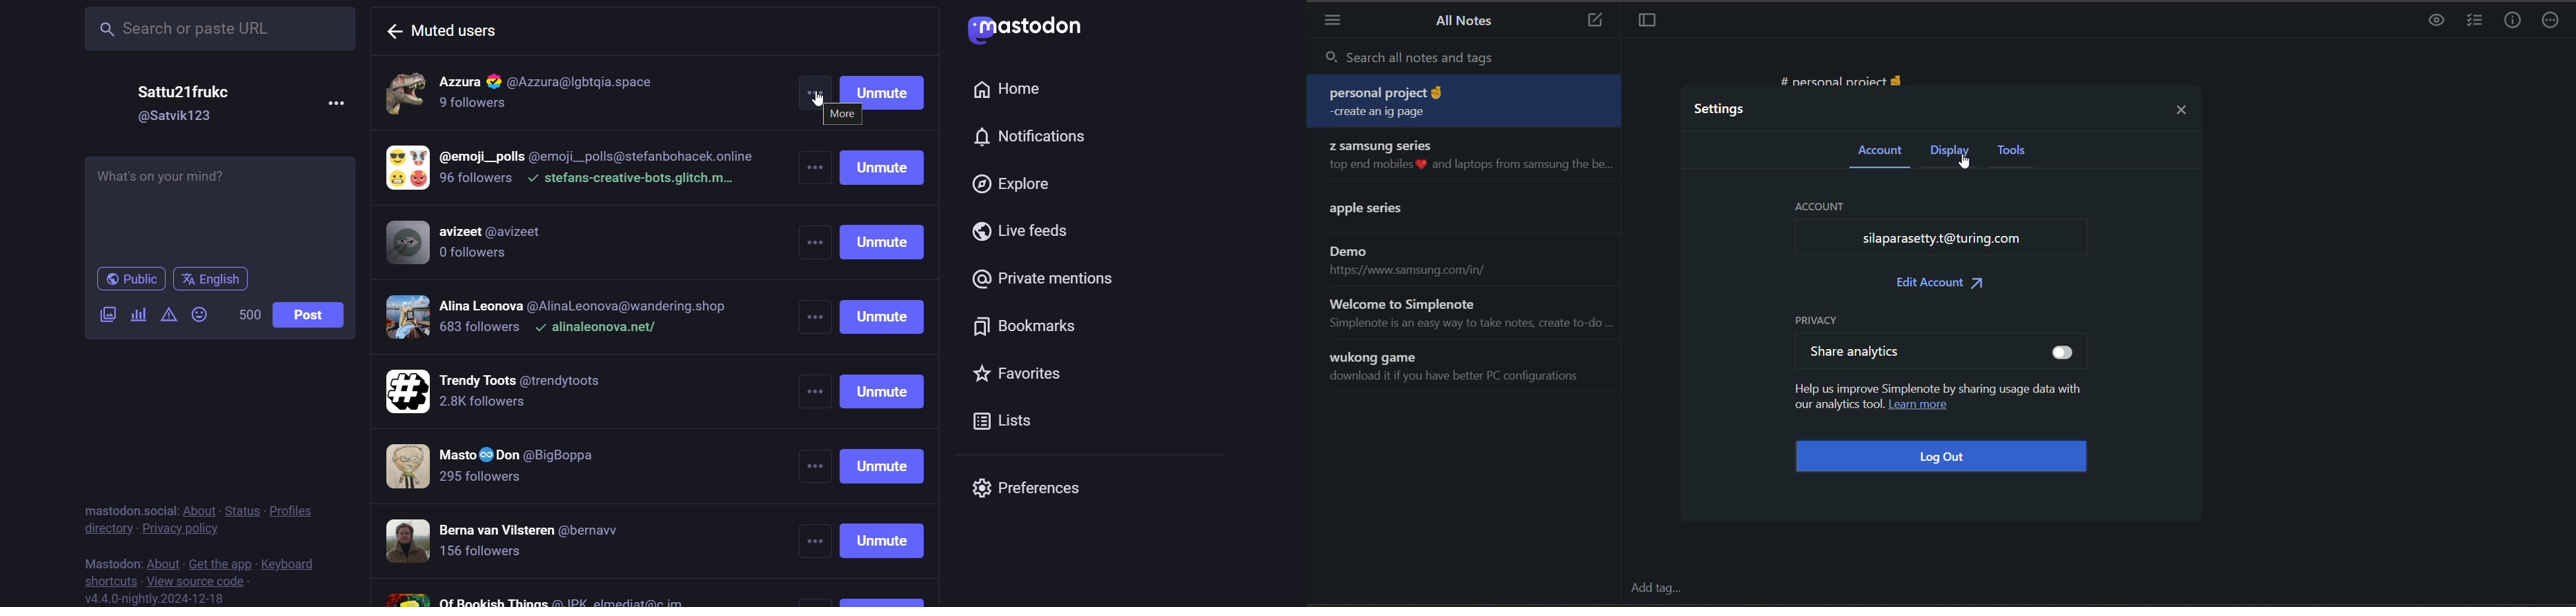  I want to click on search all notes and tags, so click(1470, 60).